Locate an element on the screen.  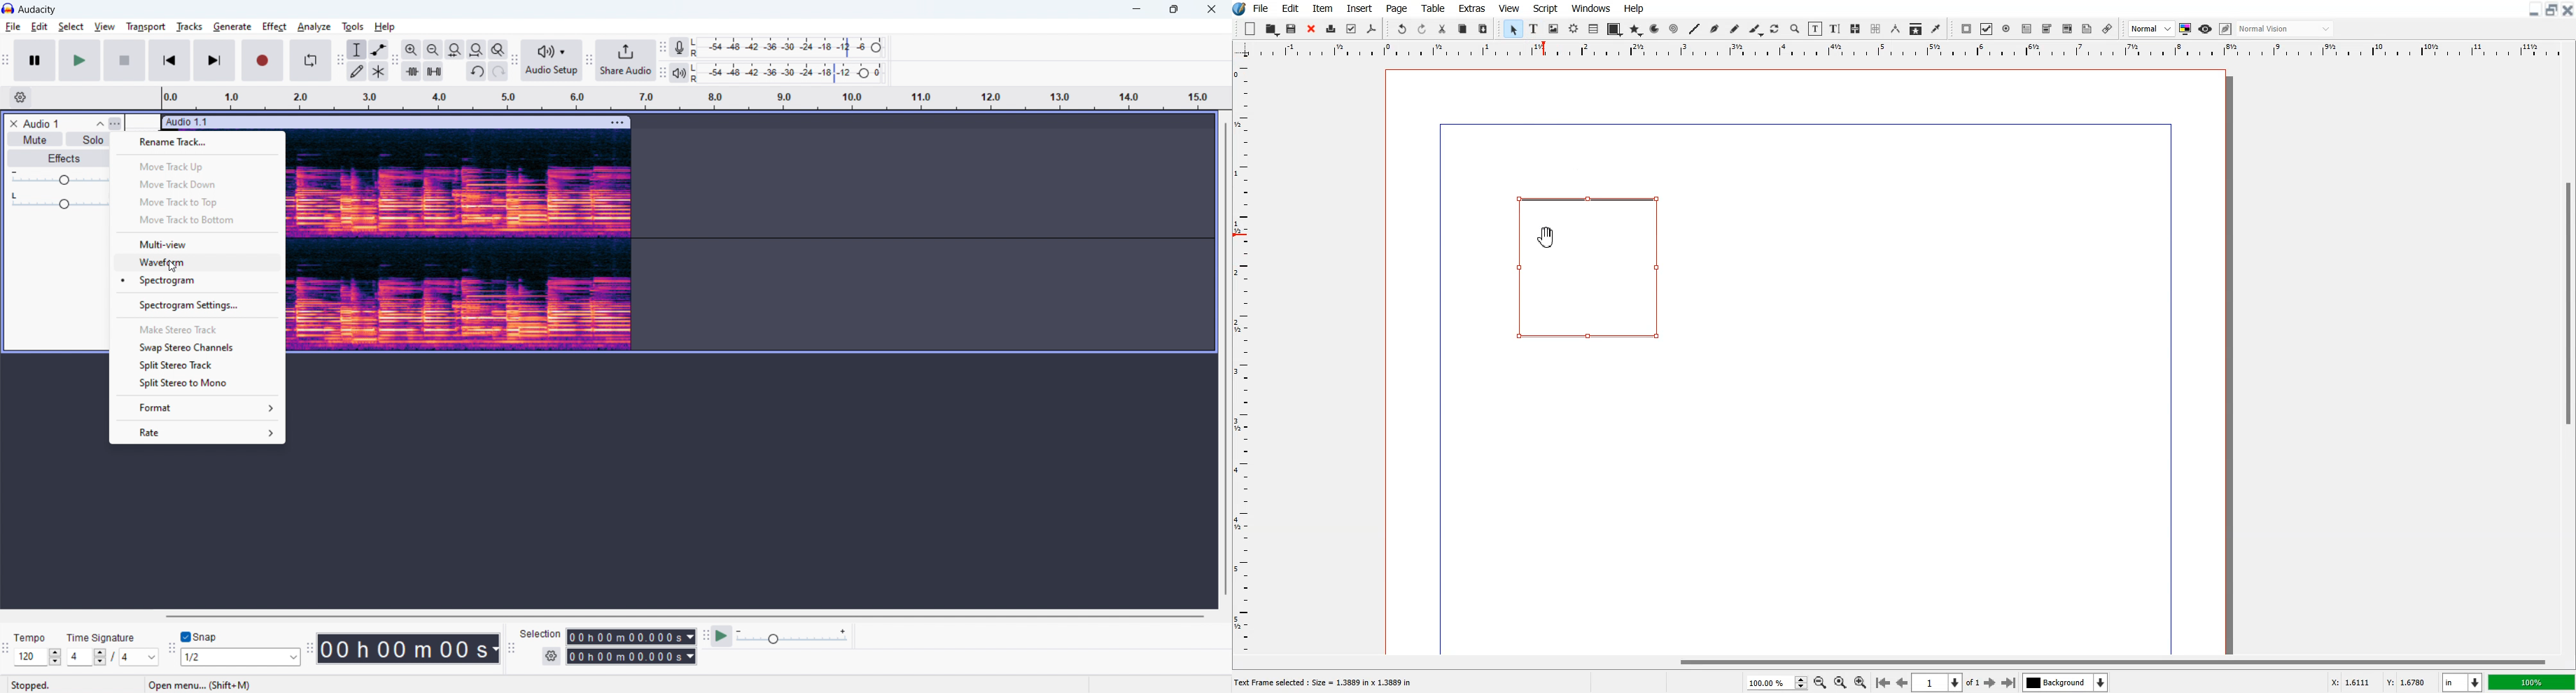
Unlink text Frame is located at coordinates (1876, 29).